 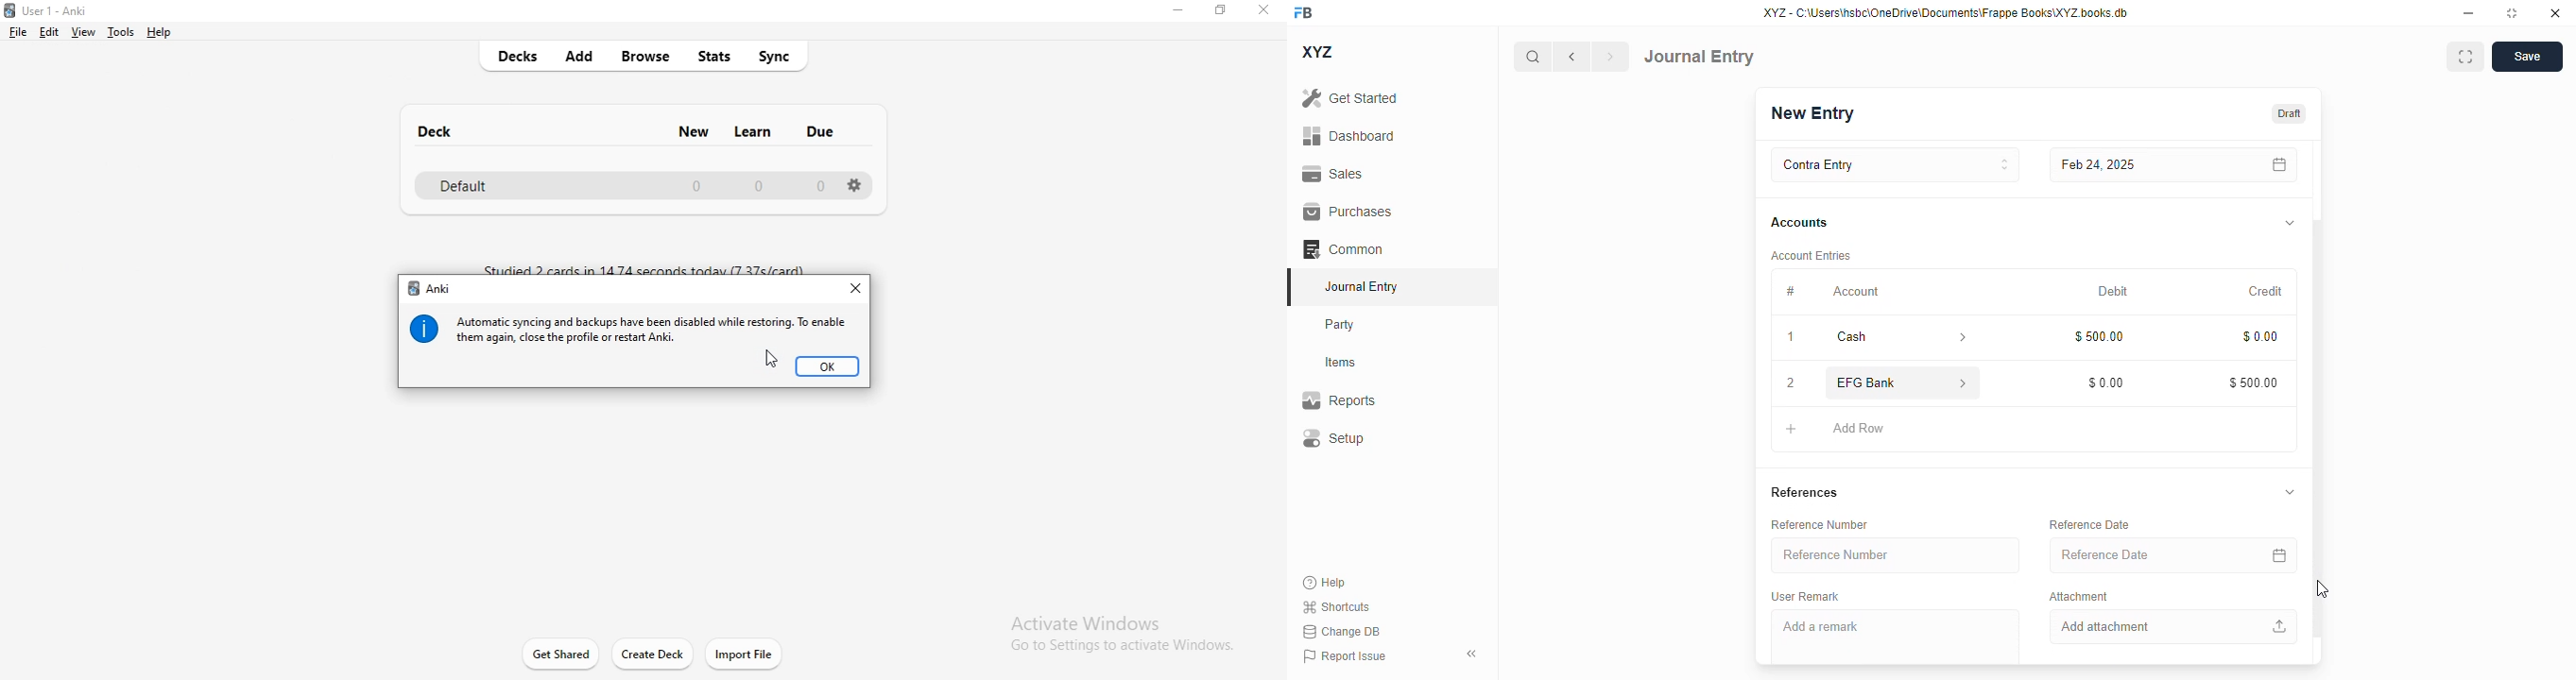 What do you see at coordinates (2469, 13) in the screenshot?
I see `minimize` at bounding box center [2469, 13].